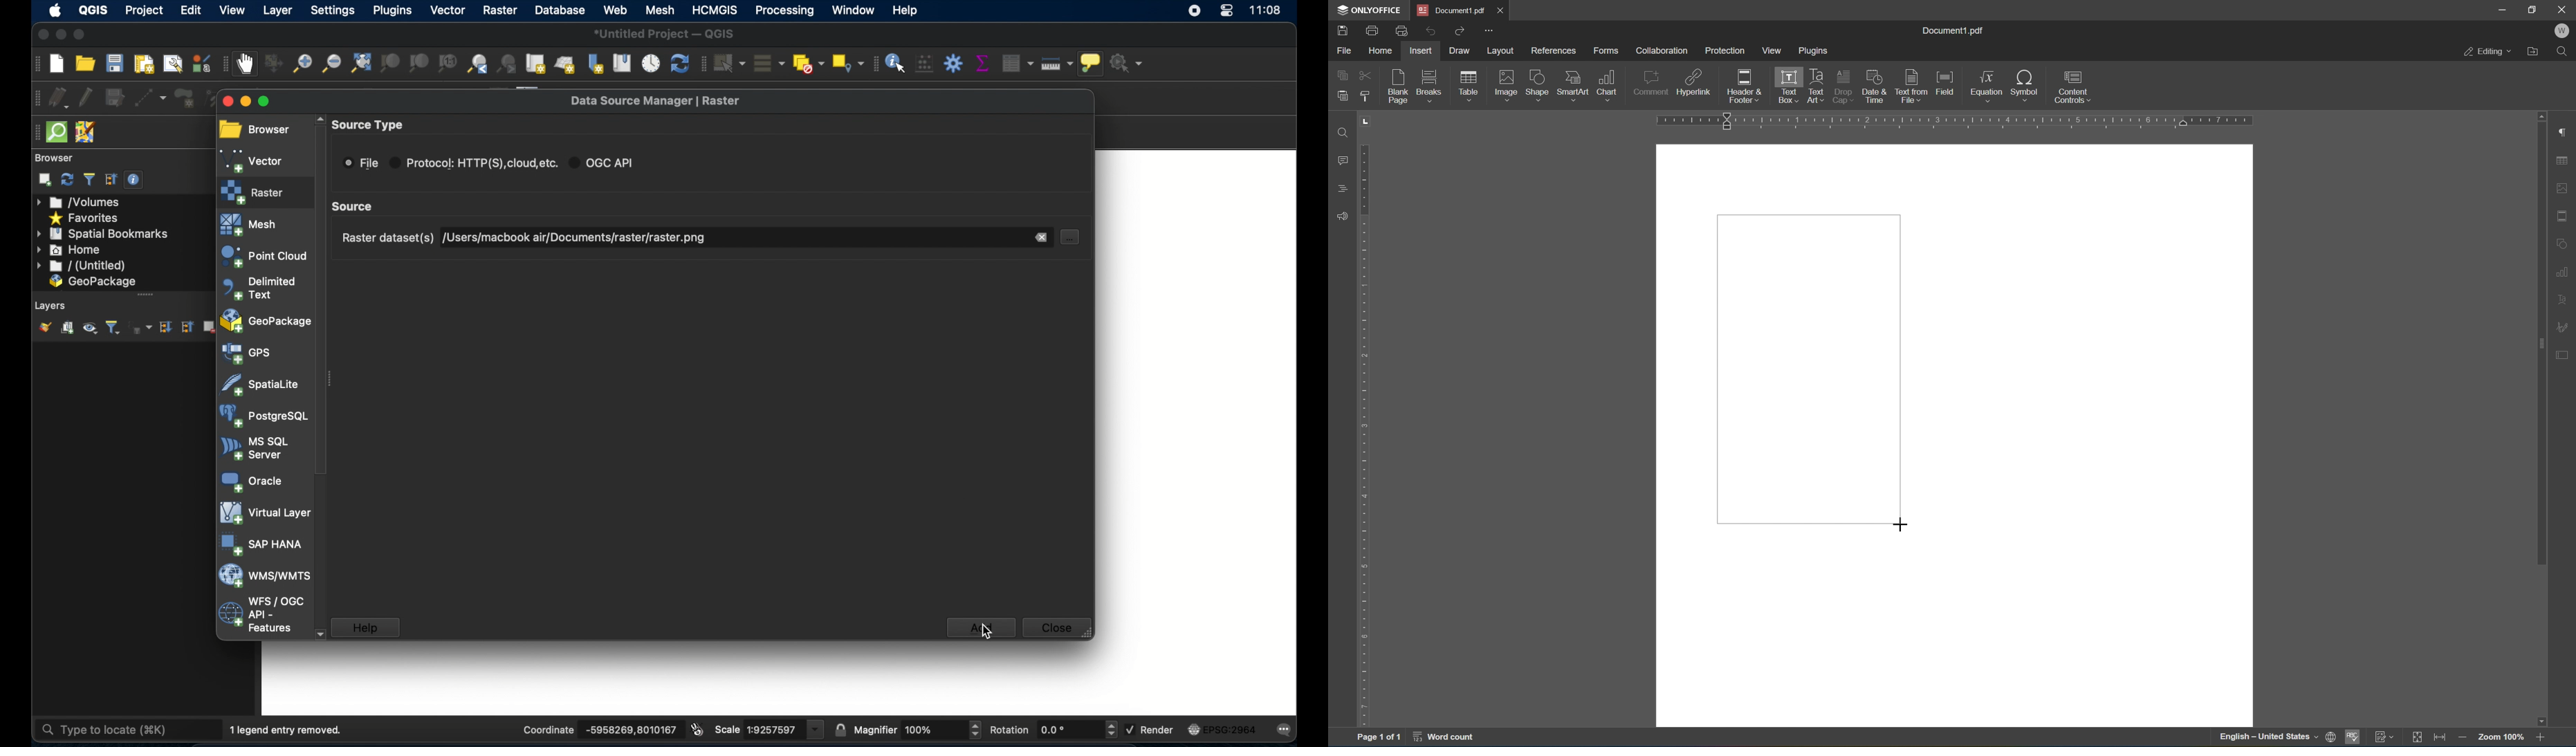 The width and height of the screenshot is (2576, 756). Describe the element at coordinates (264, 320) in the screenshot. I see `geopackage` at that location.